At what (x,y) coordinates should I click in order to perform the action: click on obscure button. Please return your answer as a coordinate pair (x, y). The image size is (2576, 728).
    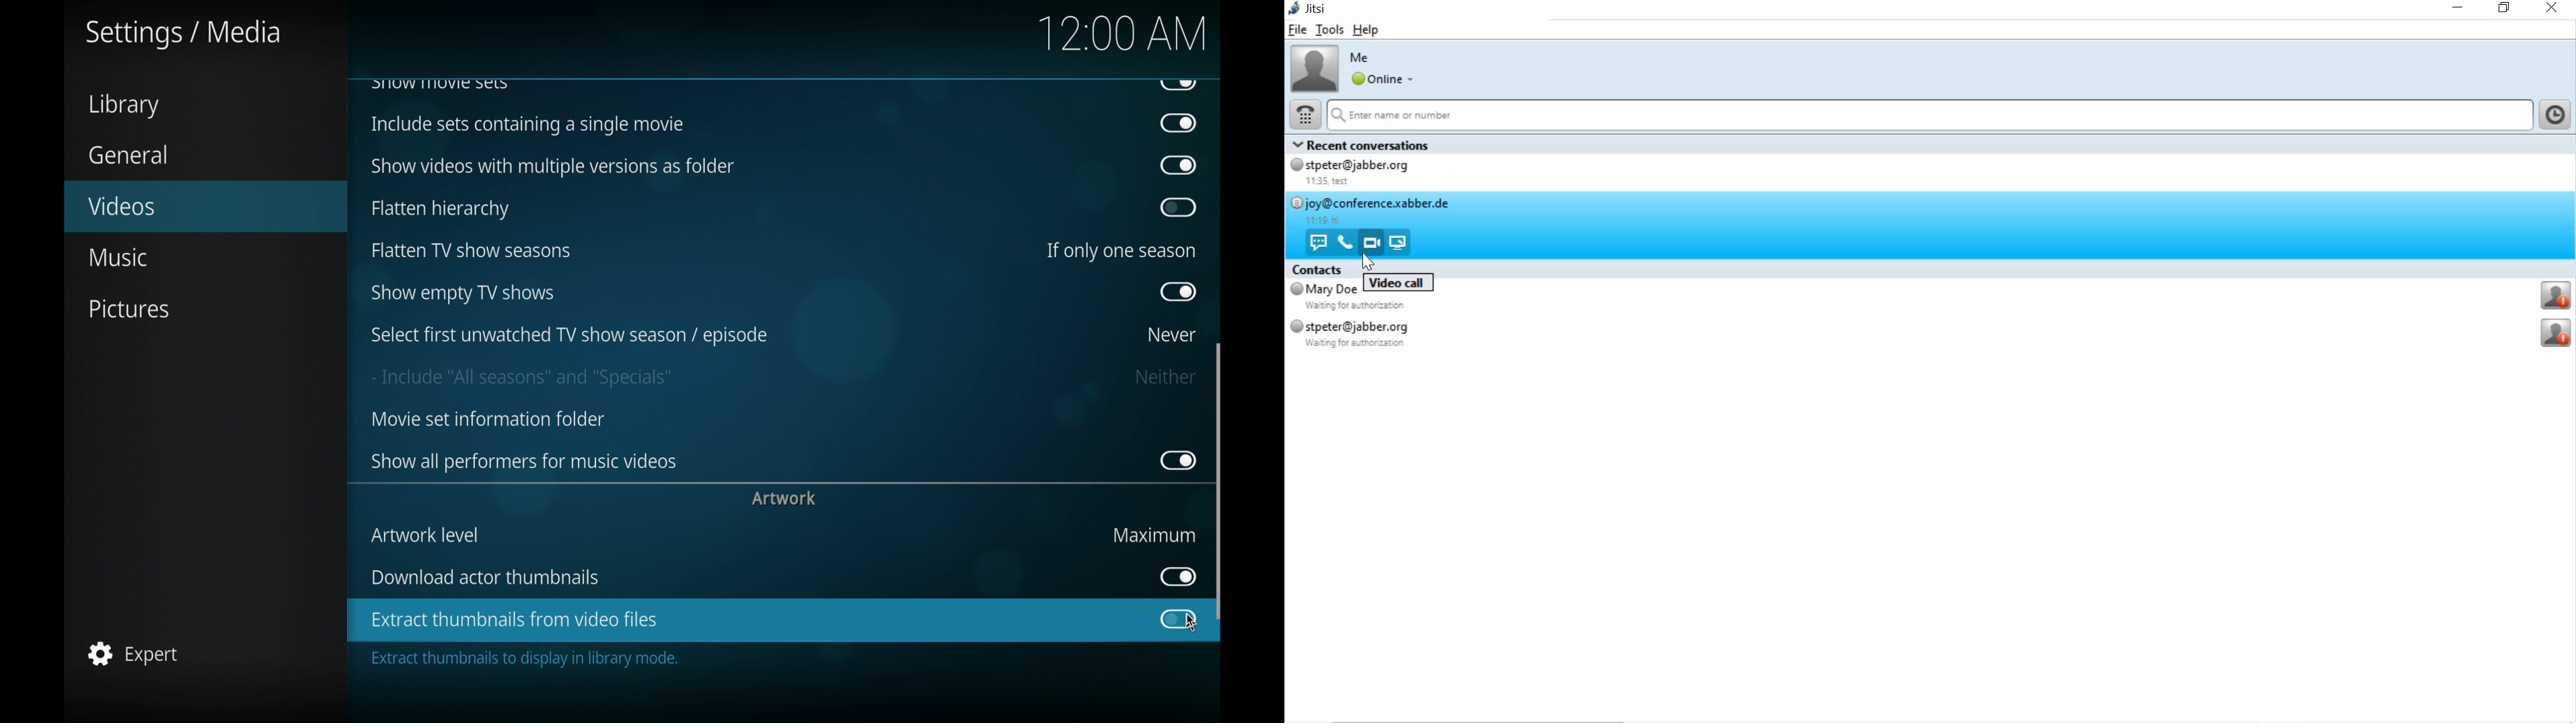
    Looking at the image, I should click on (1177, 85).